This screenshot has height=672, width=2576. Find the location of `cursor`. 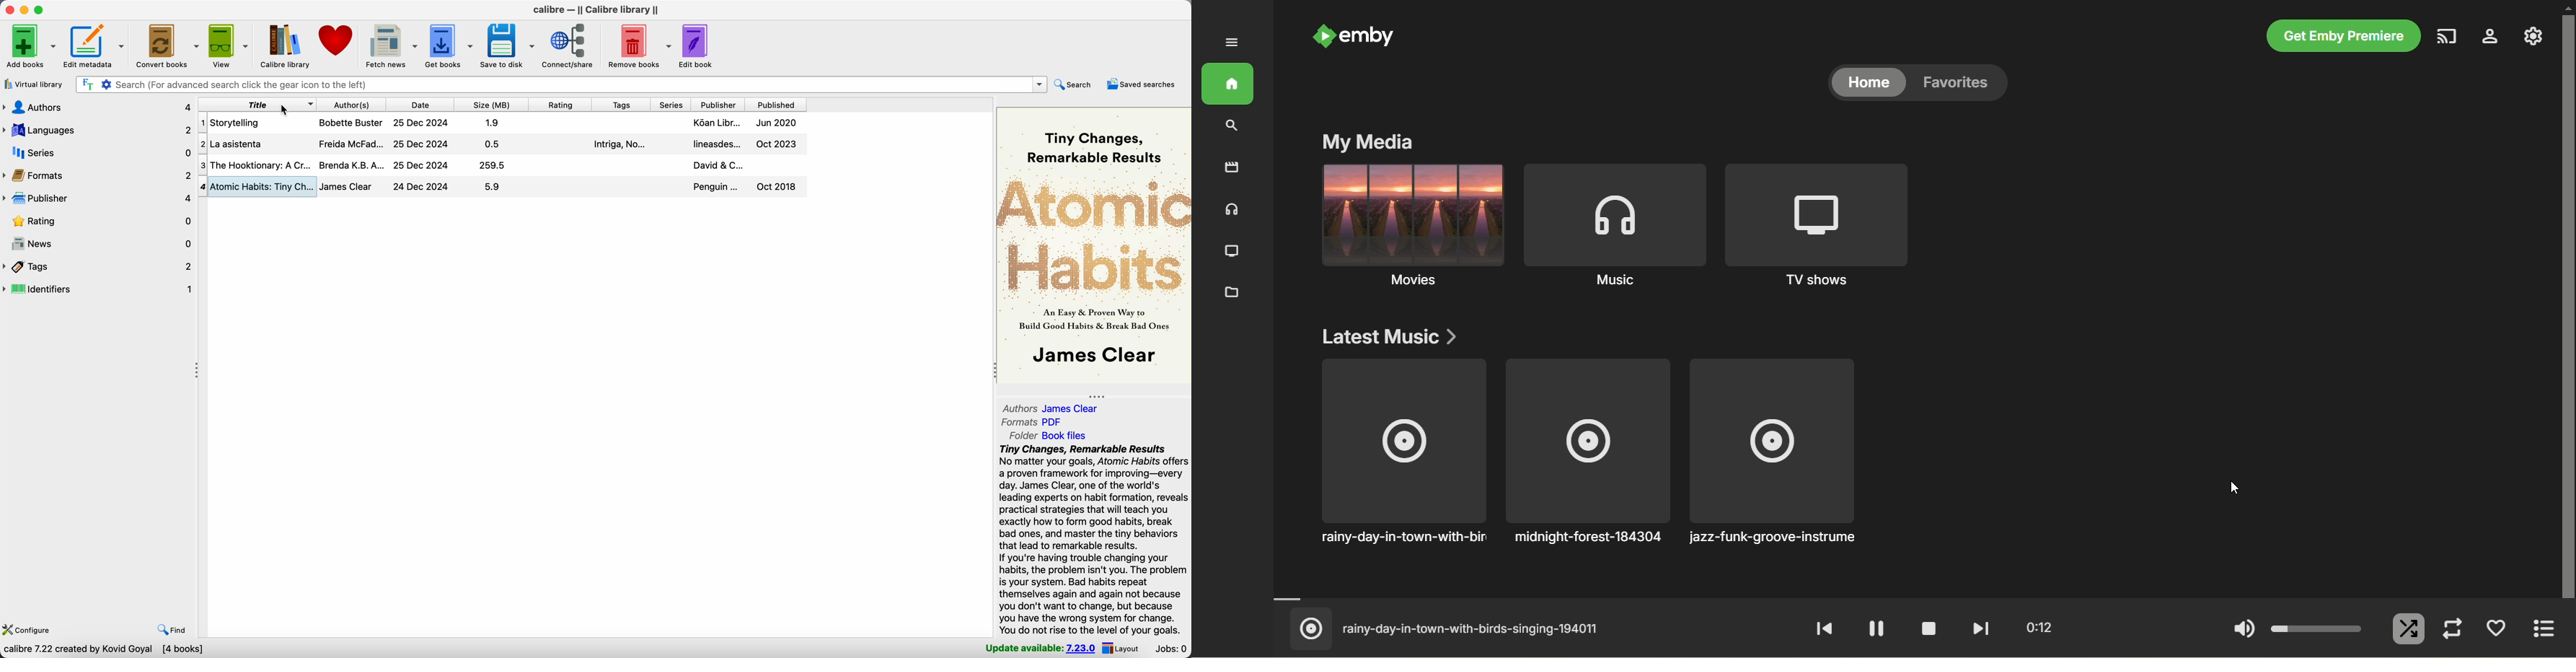

cursor is located at coordinates (286, 110).